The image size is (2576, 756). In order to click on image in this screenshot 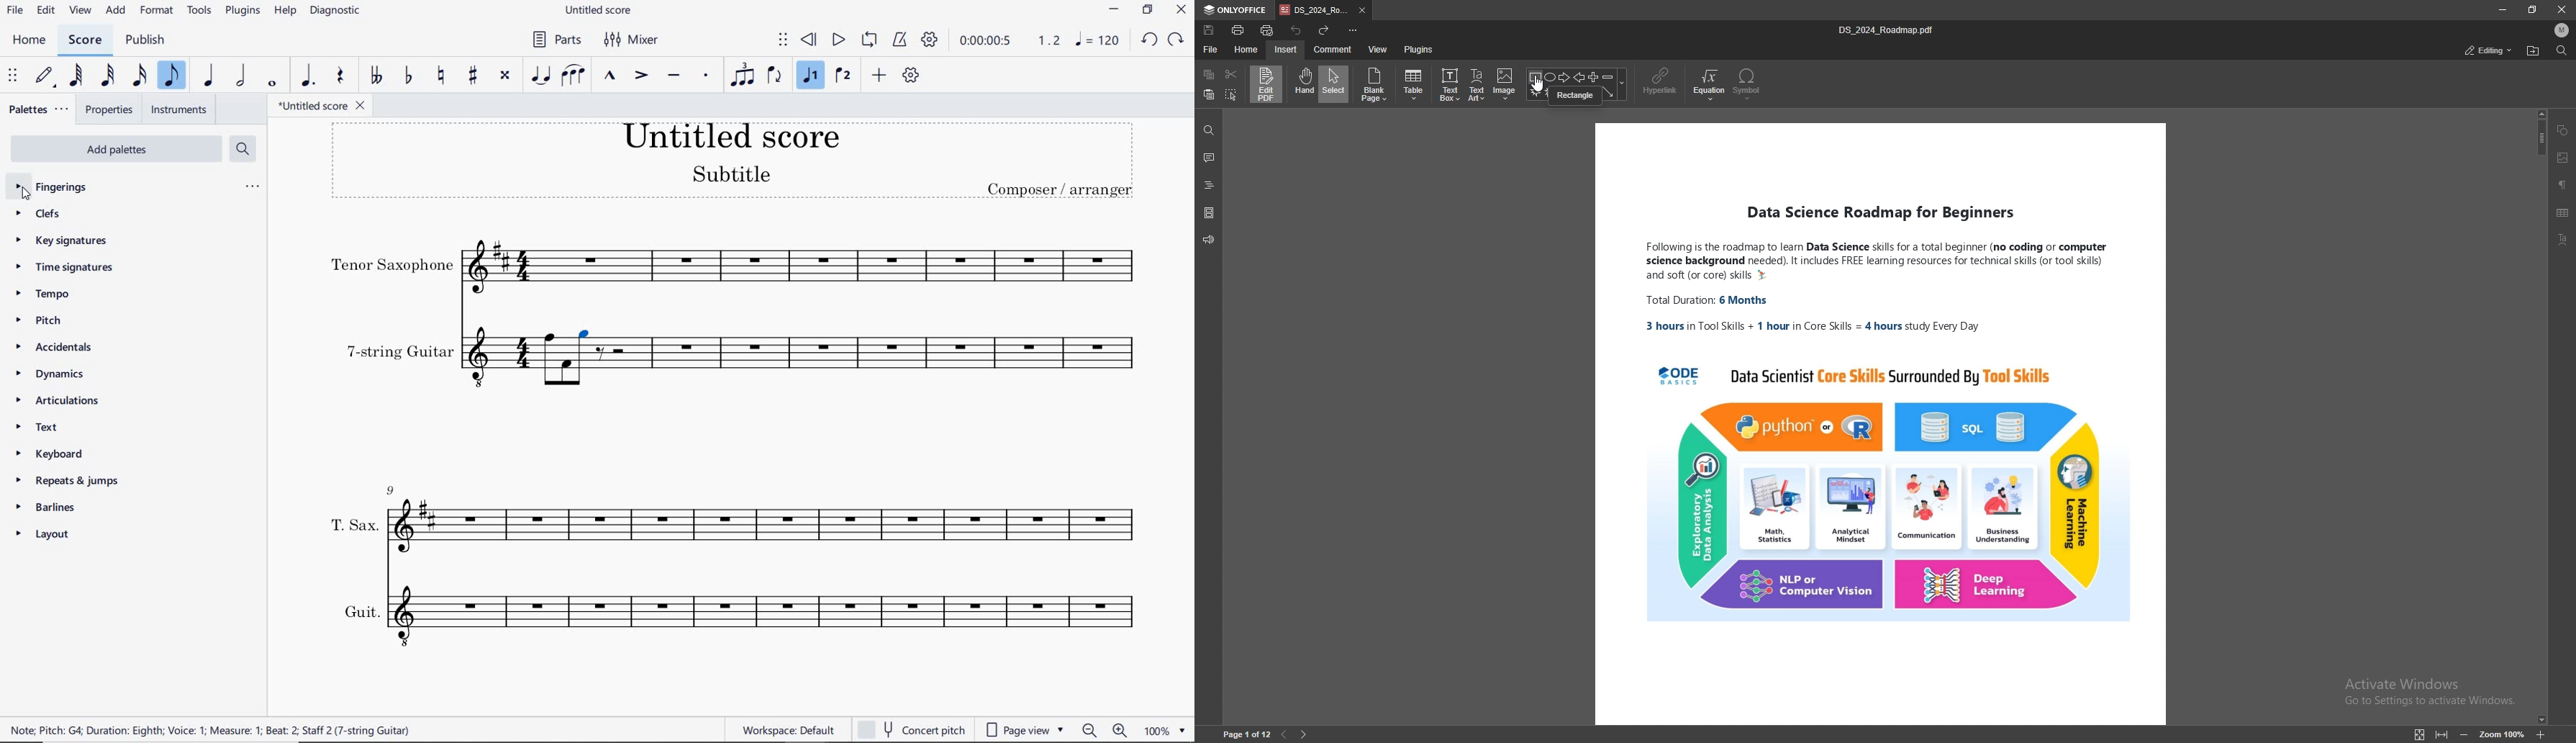, I will do `click(1505, 84)`.